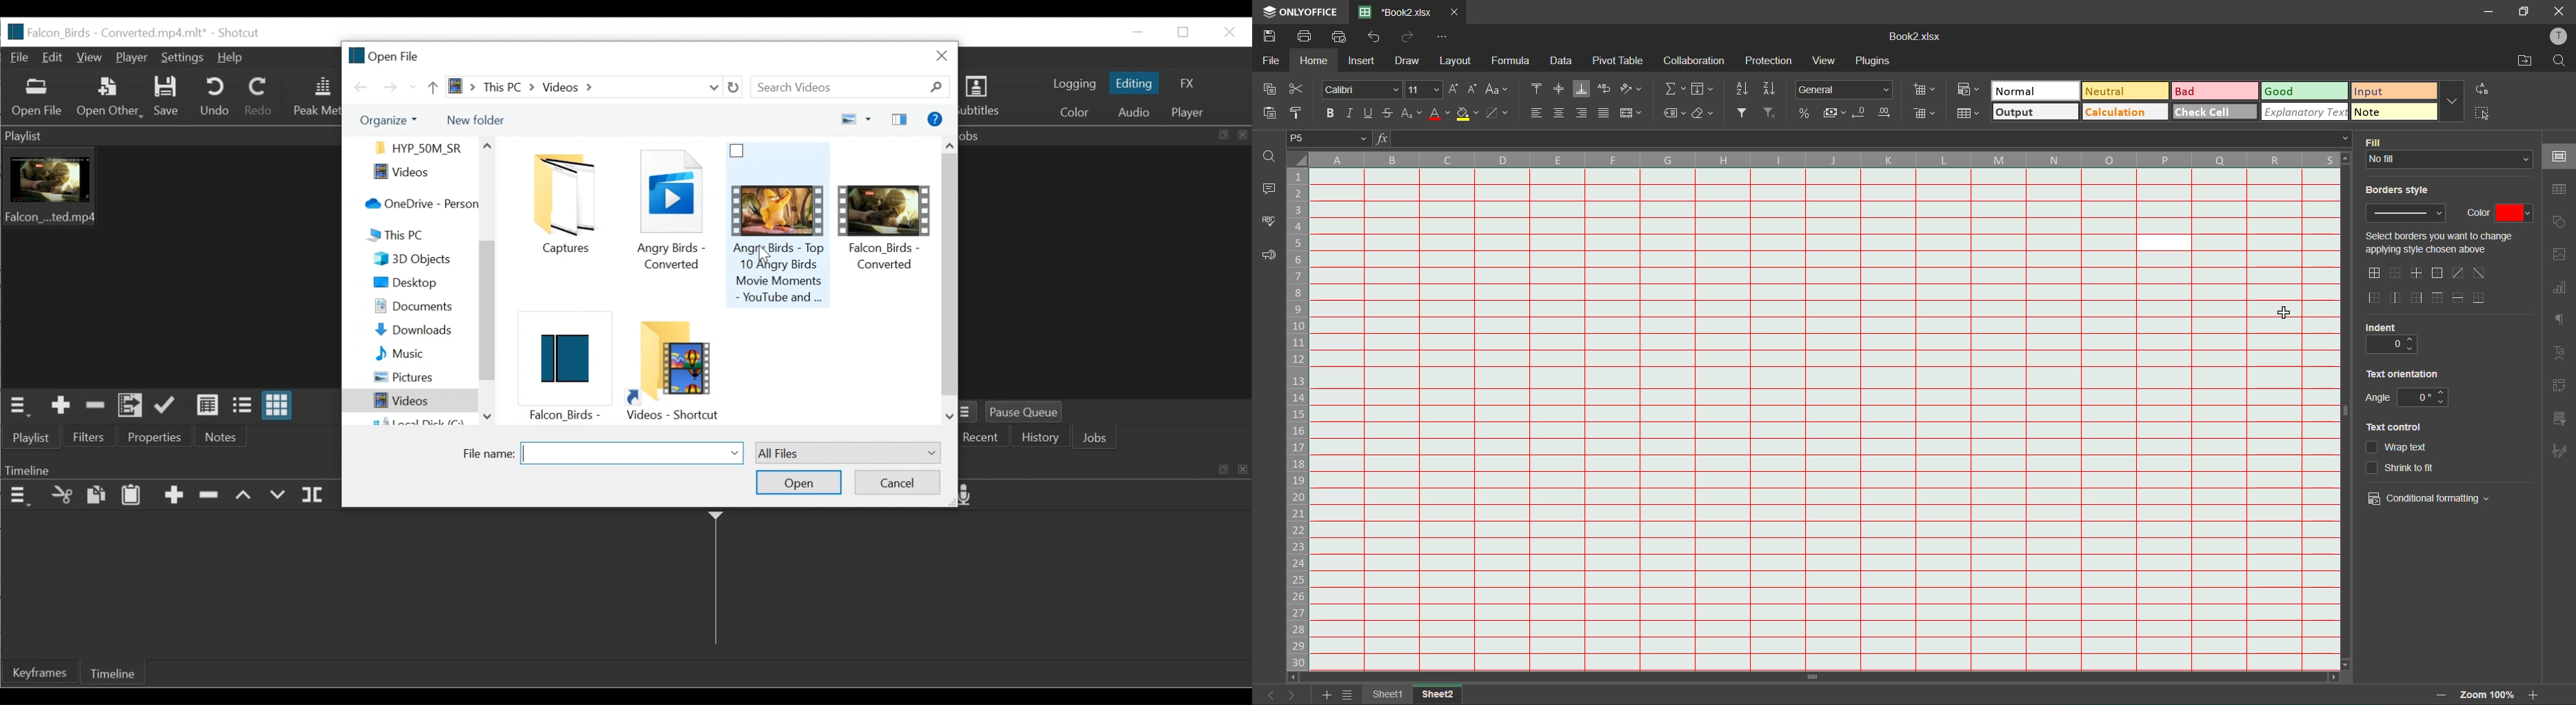  Describe the element at coordinates (2448, 159) in the screenshot. I see `No fill` at that location.